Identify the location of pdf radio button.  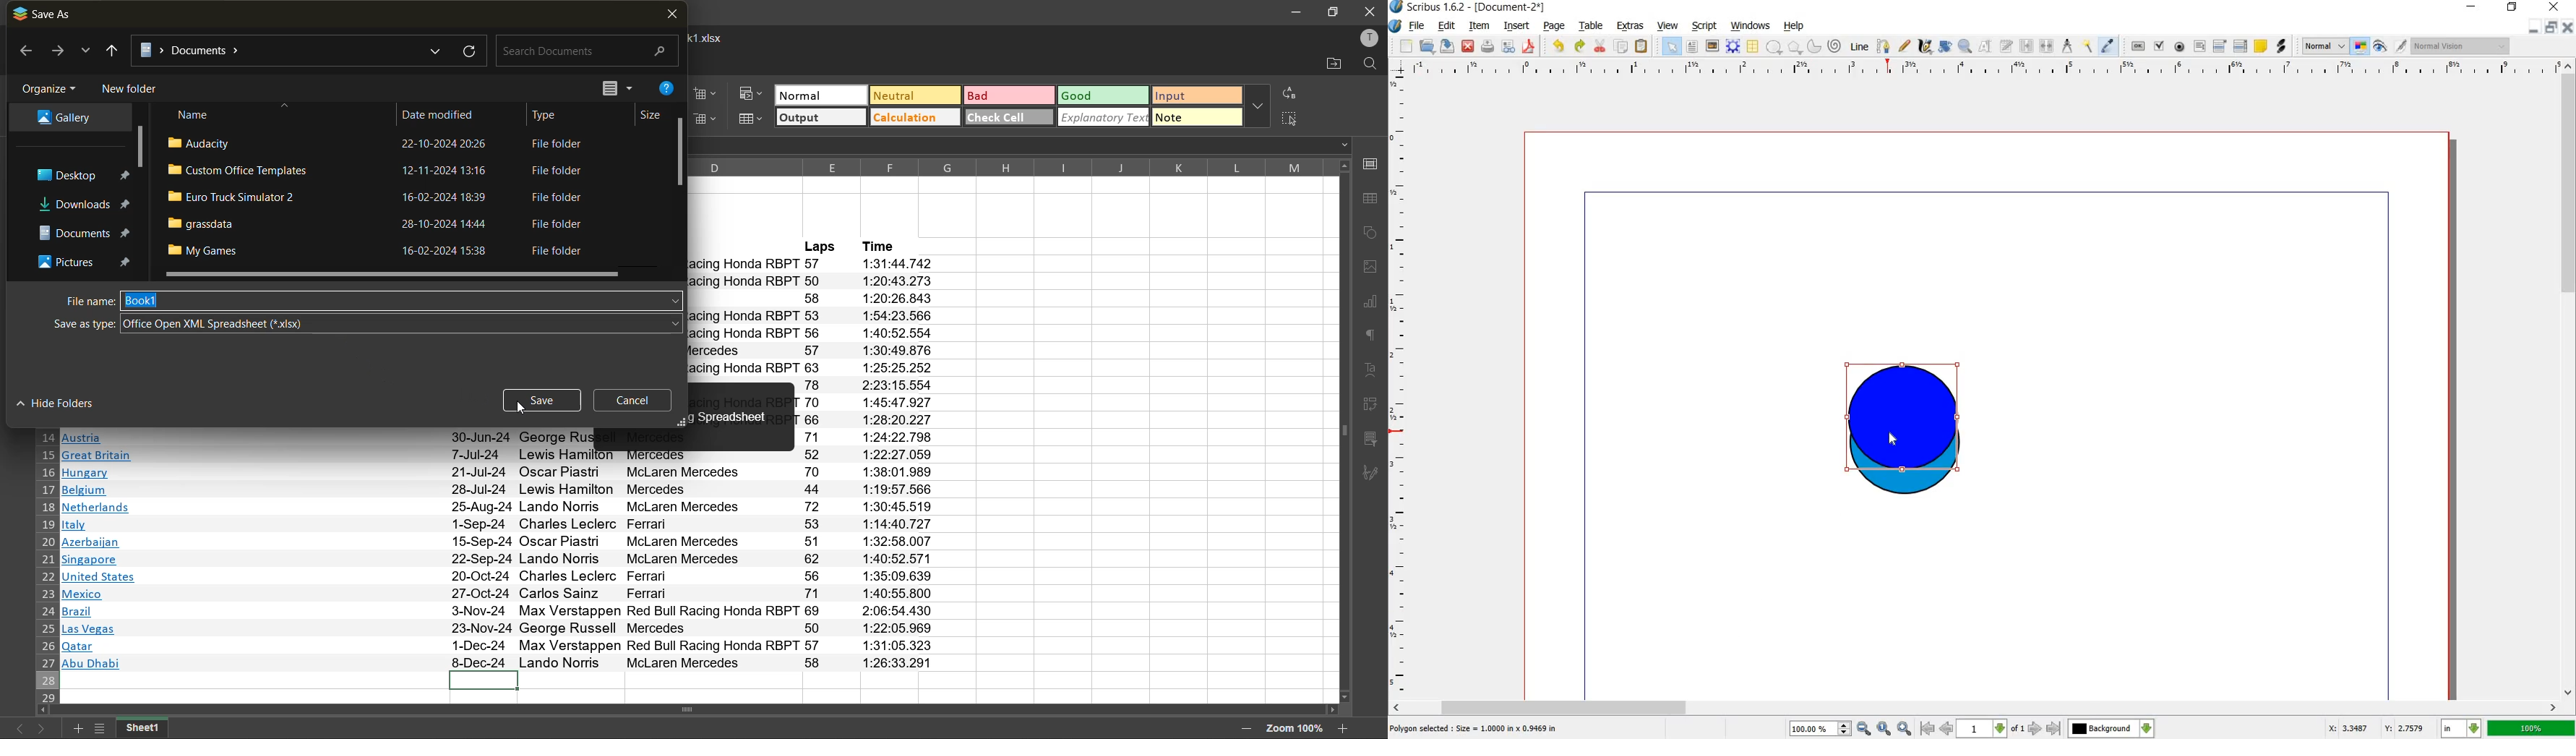
(2179, 47).